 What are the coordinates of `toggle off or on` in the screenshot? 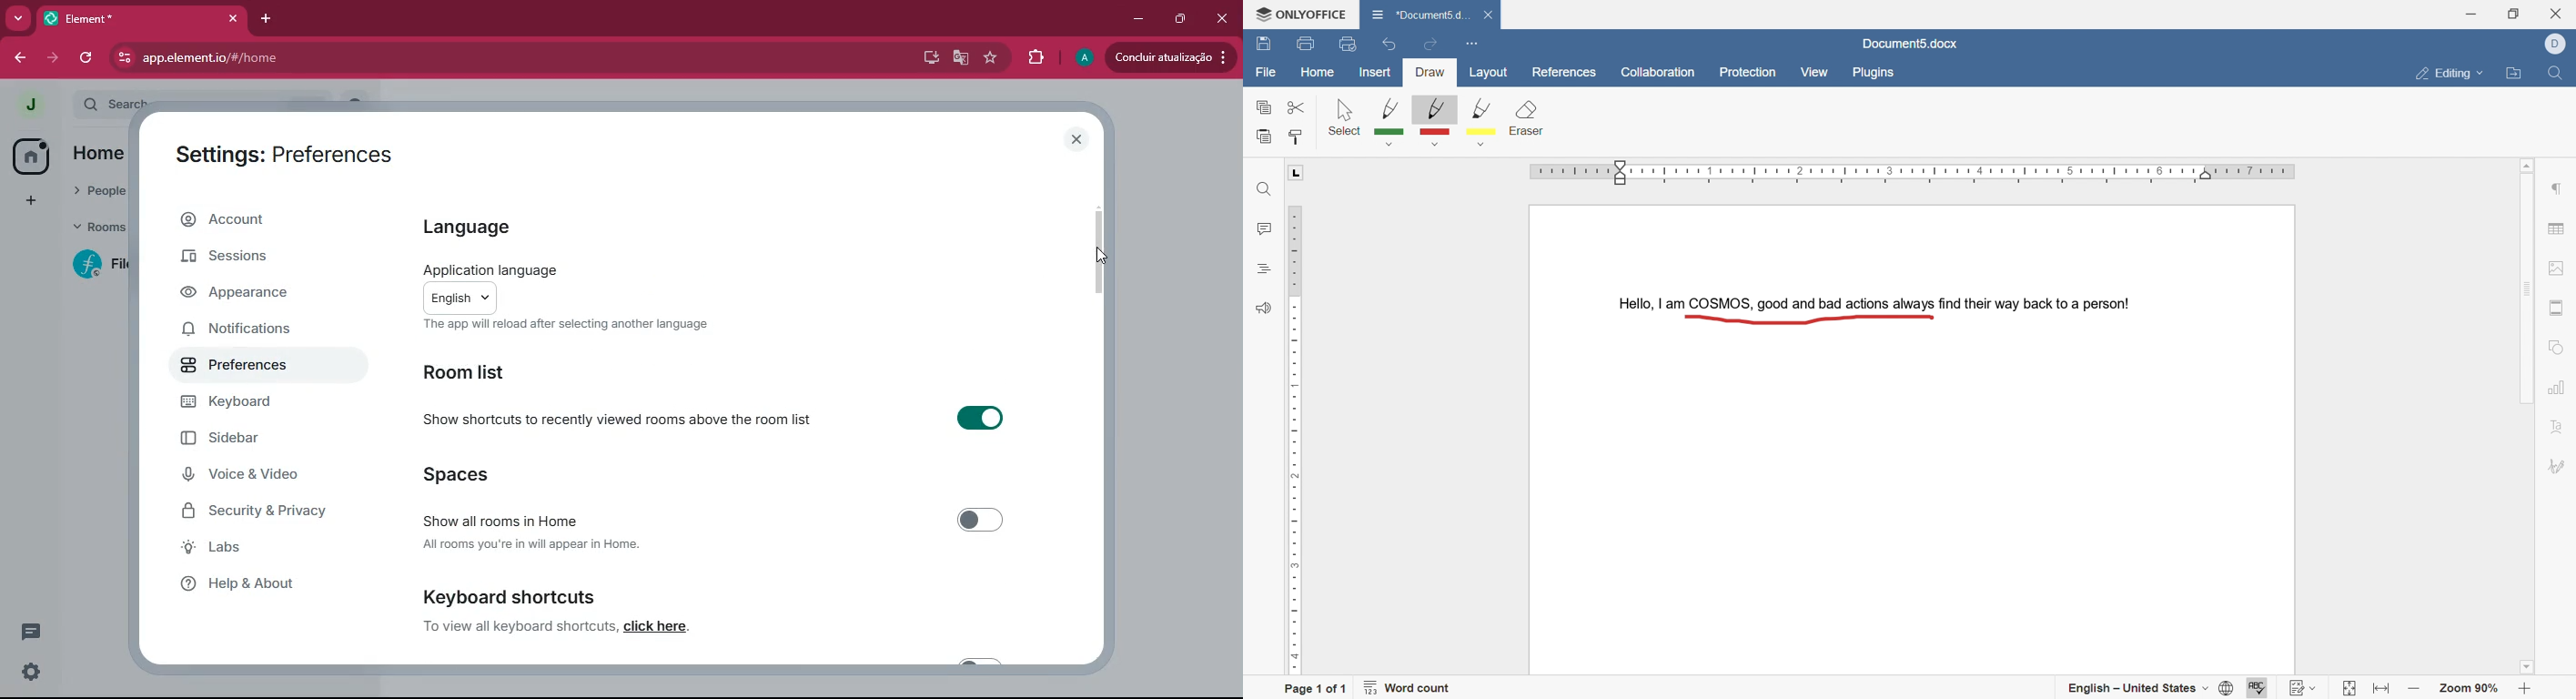 It's located at (983, 521).